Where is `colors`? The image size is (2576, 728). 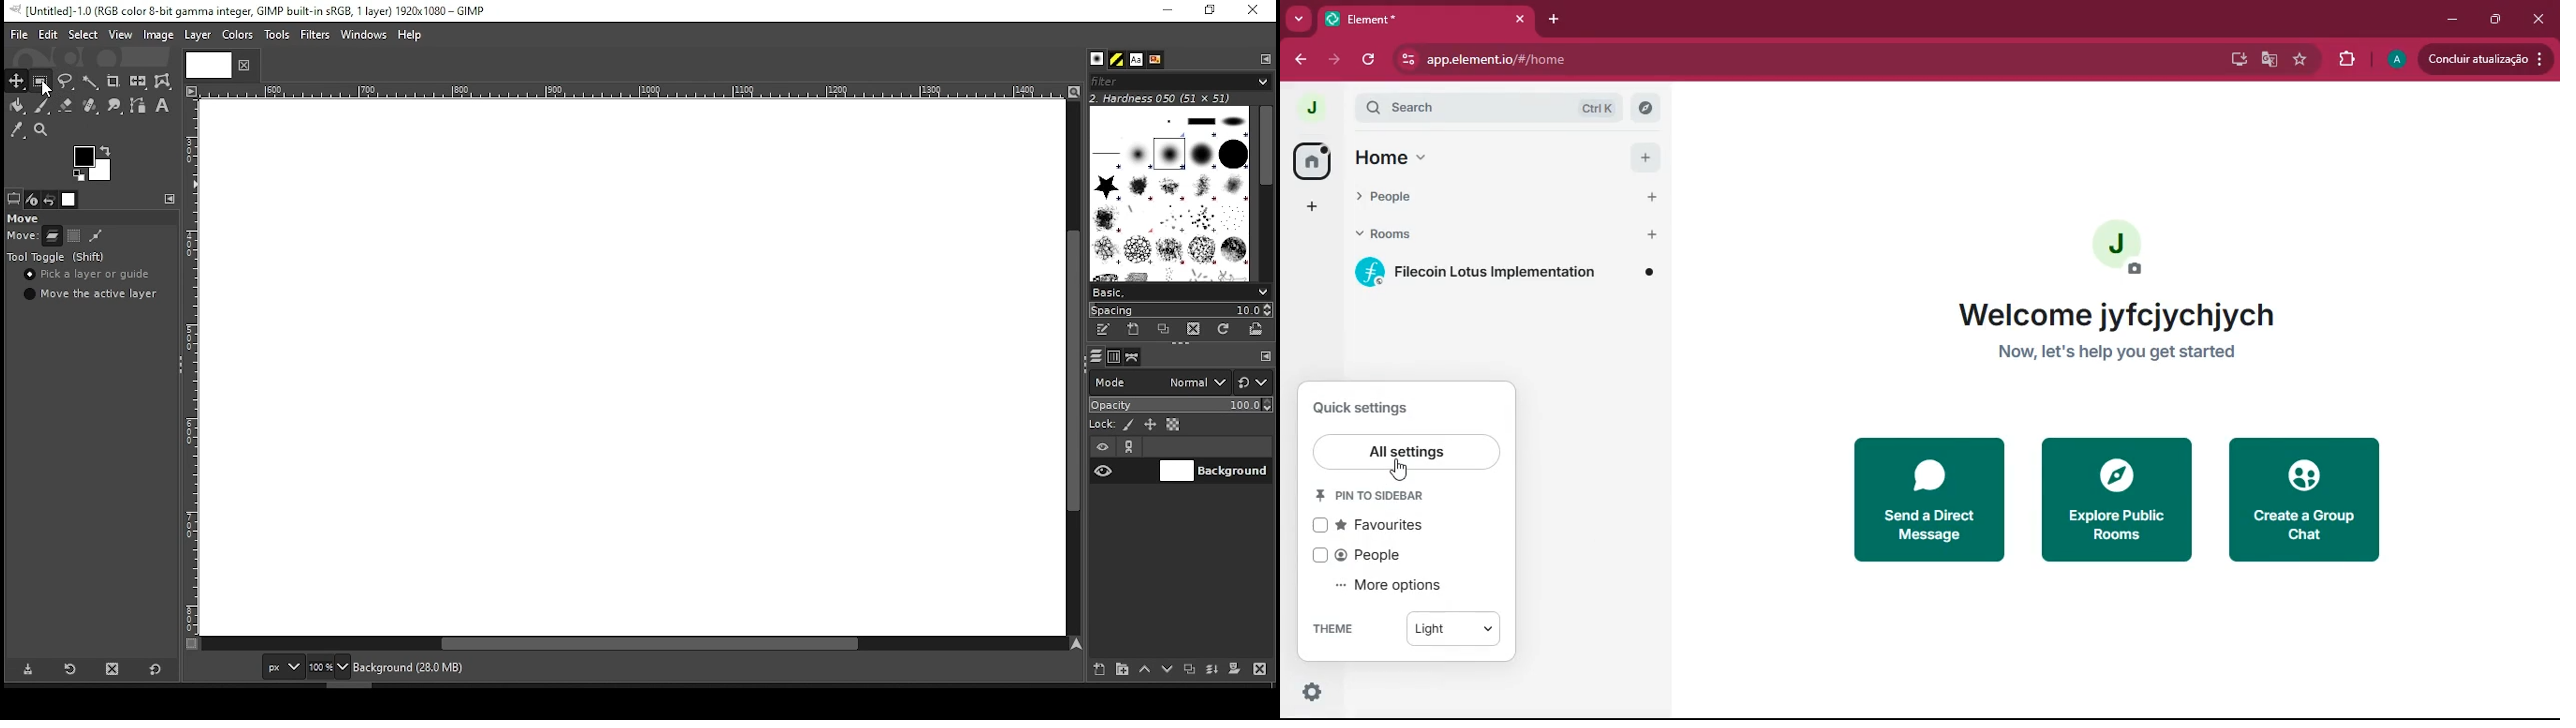 colors is located at coordinates (93, 163).